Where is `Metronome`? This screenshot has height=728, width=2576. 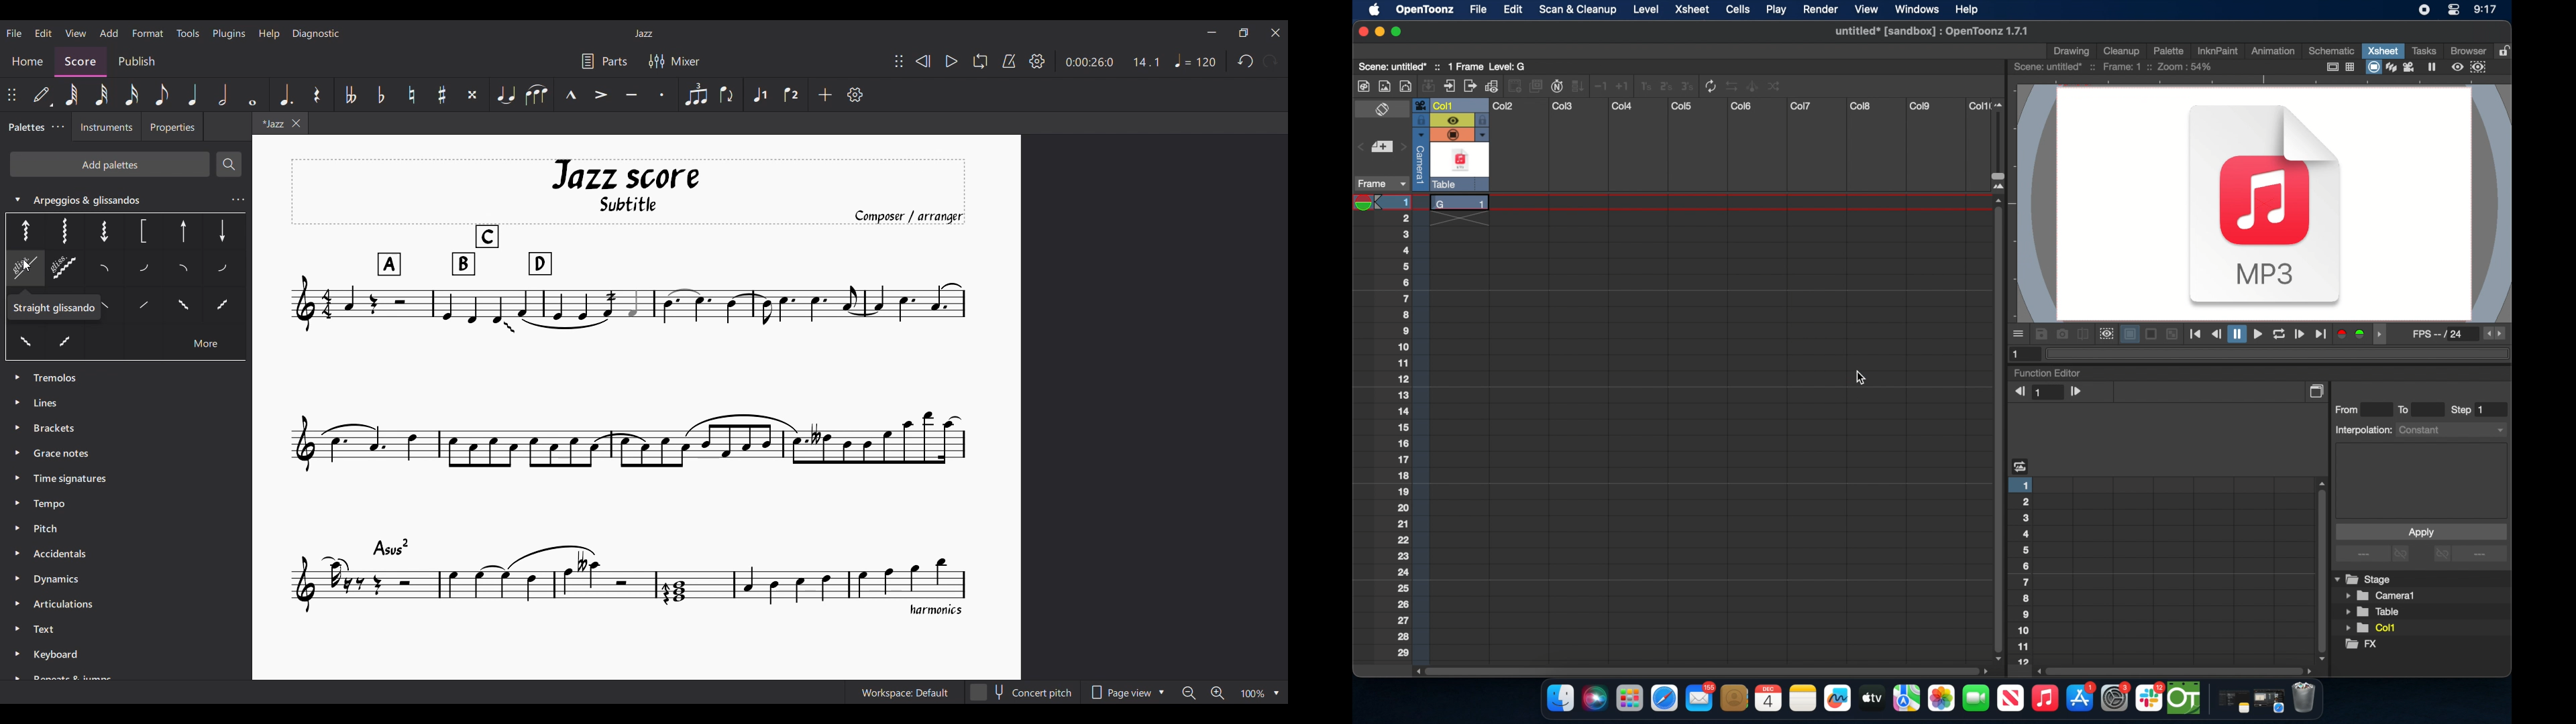
Metronome is located at coordinates (1009, 61).